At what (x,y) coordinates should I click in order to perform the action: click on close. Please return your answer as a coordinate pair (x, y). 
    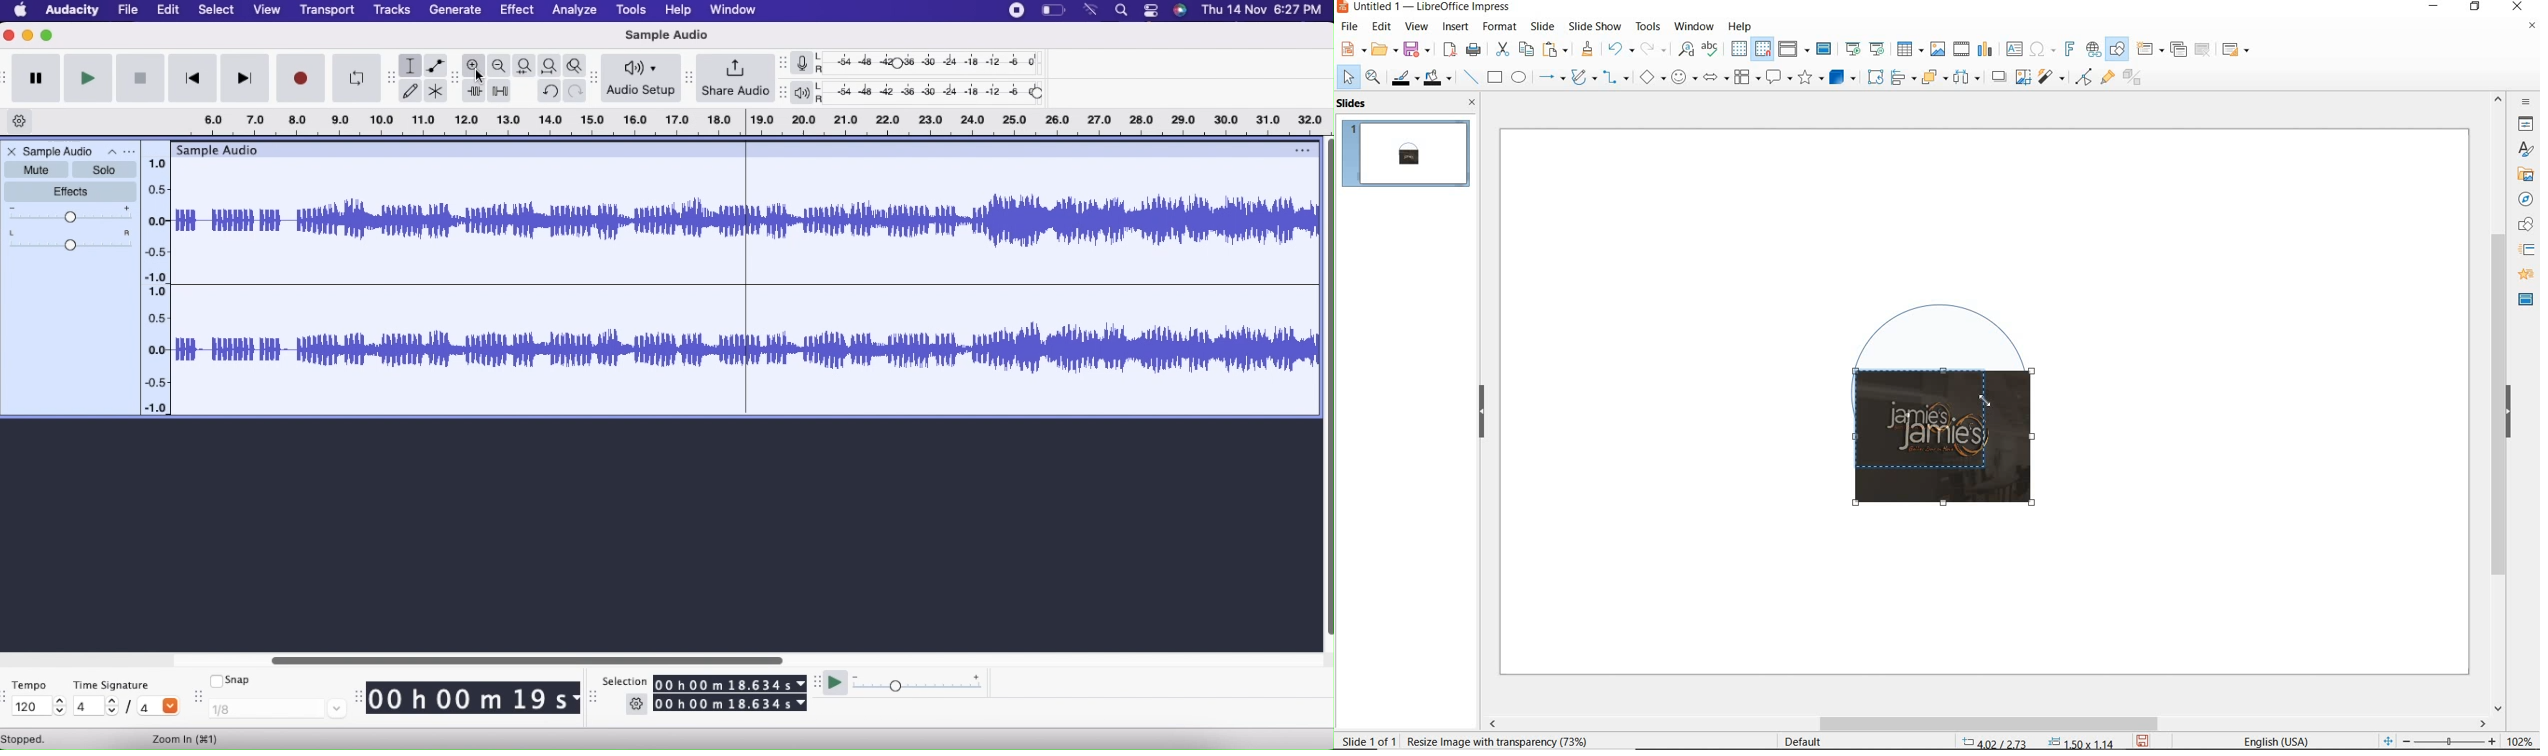
    Looking at the image, I should click on (1468, 102).